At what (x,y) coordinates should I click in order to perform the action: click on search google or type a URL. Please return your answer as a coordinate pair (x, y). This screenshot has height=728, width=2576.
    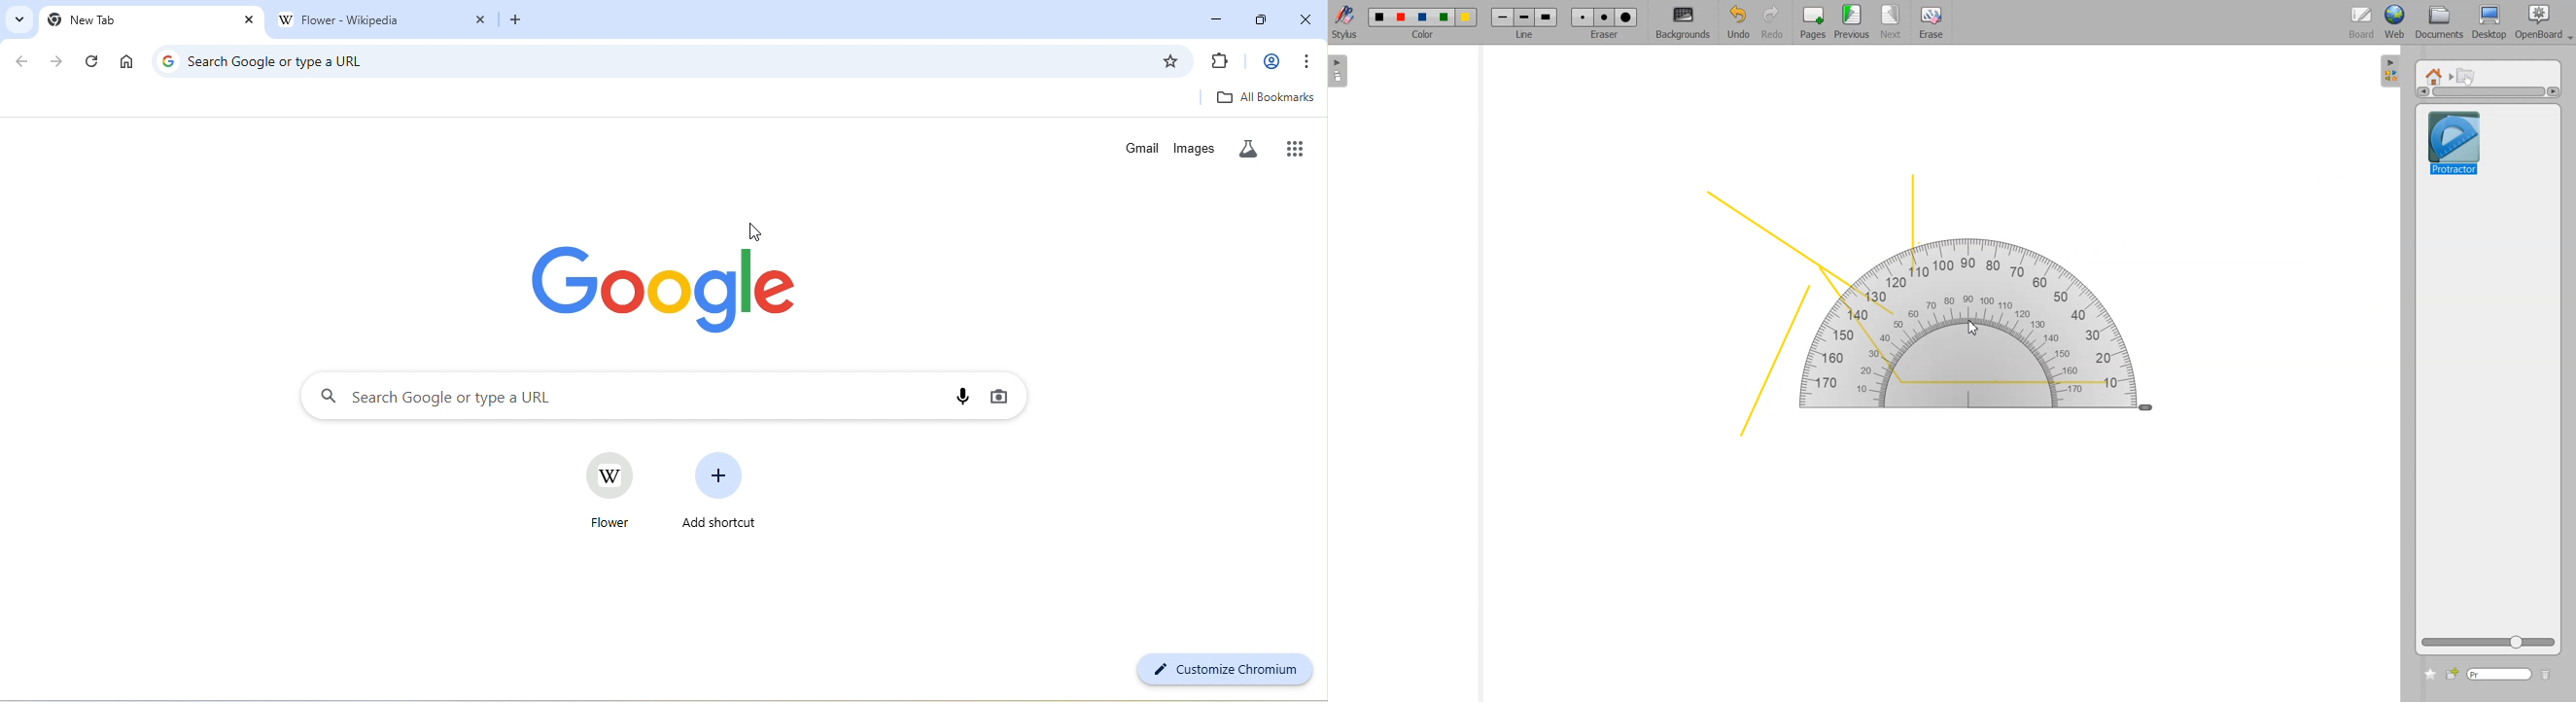
    Looking at the image, I should click on (665, 62).